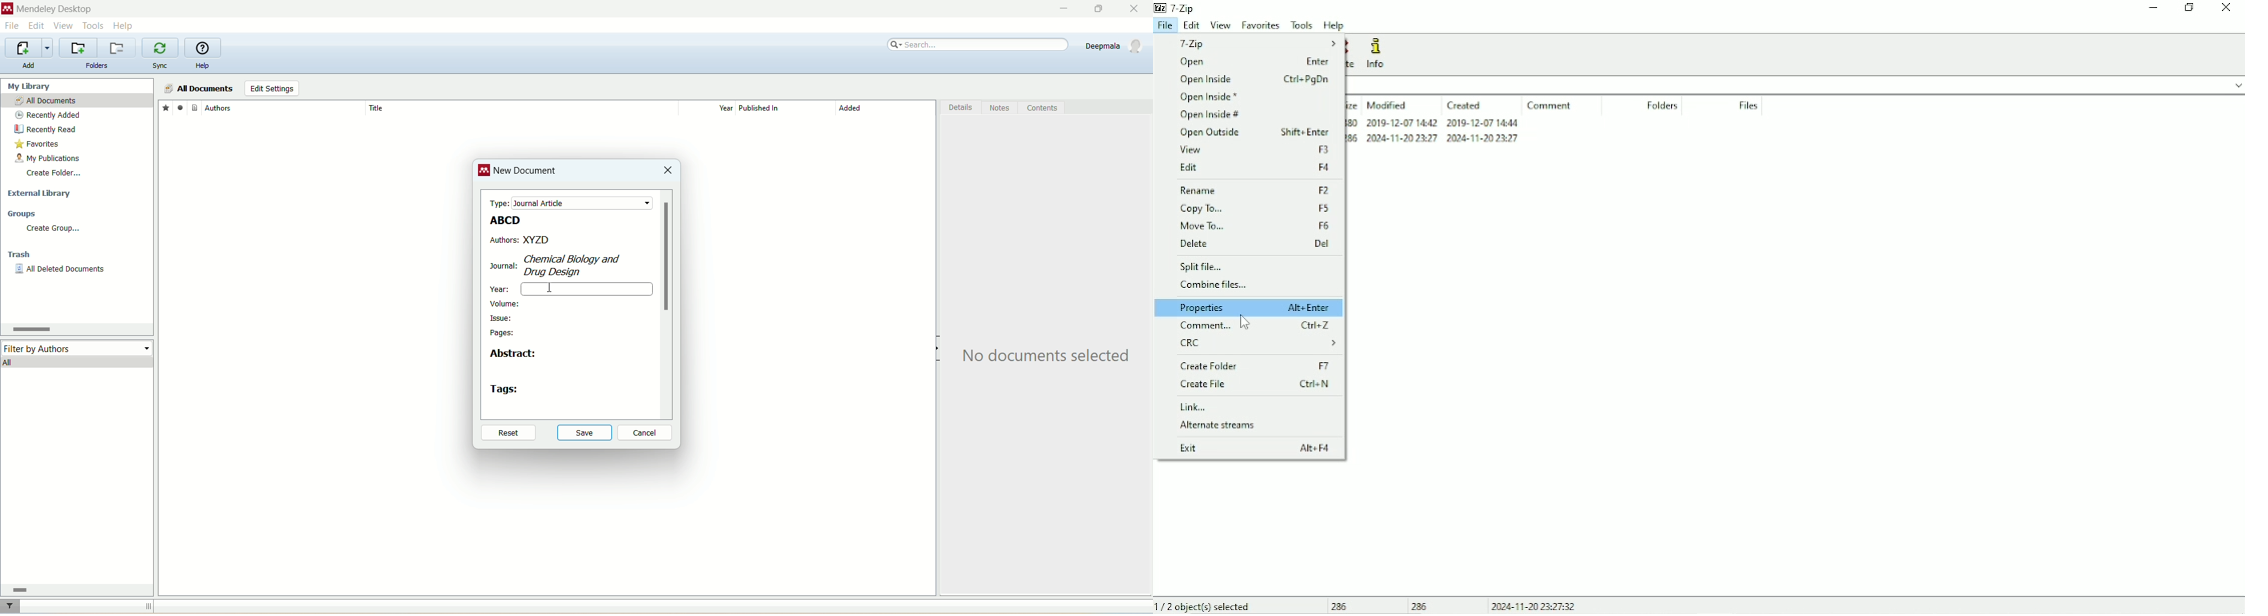 Image resolution: width=2268 pixels, height=616 pixels. I want to click on favorites, so click(165, 107).